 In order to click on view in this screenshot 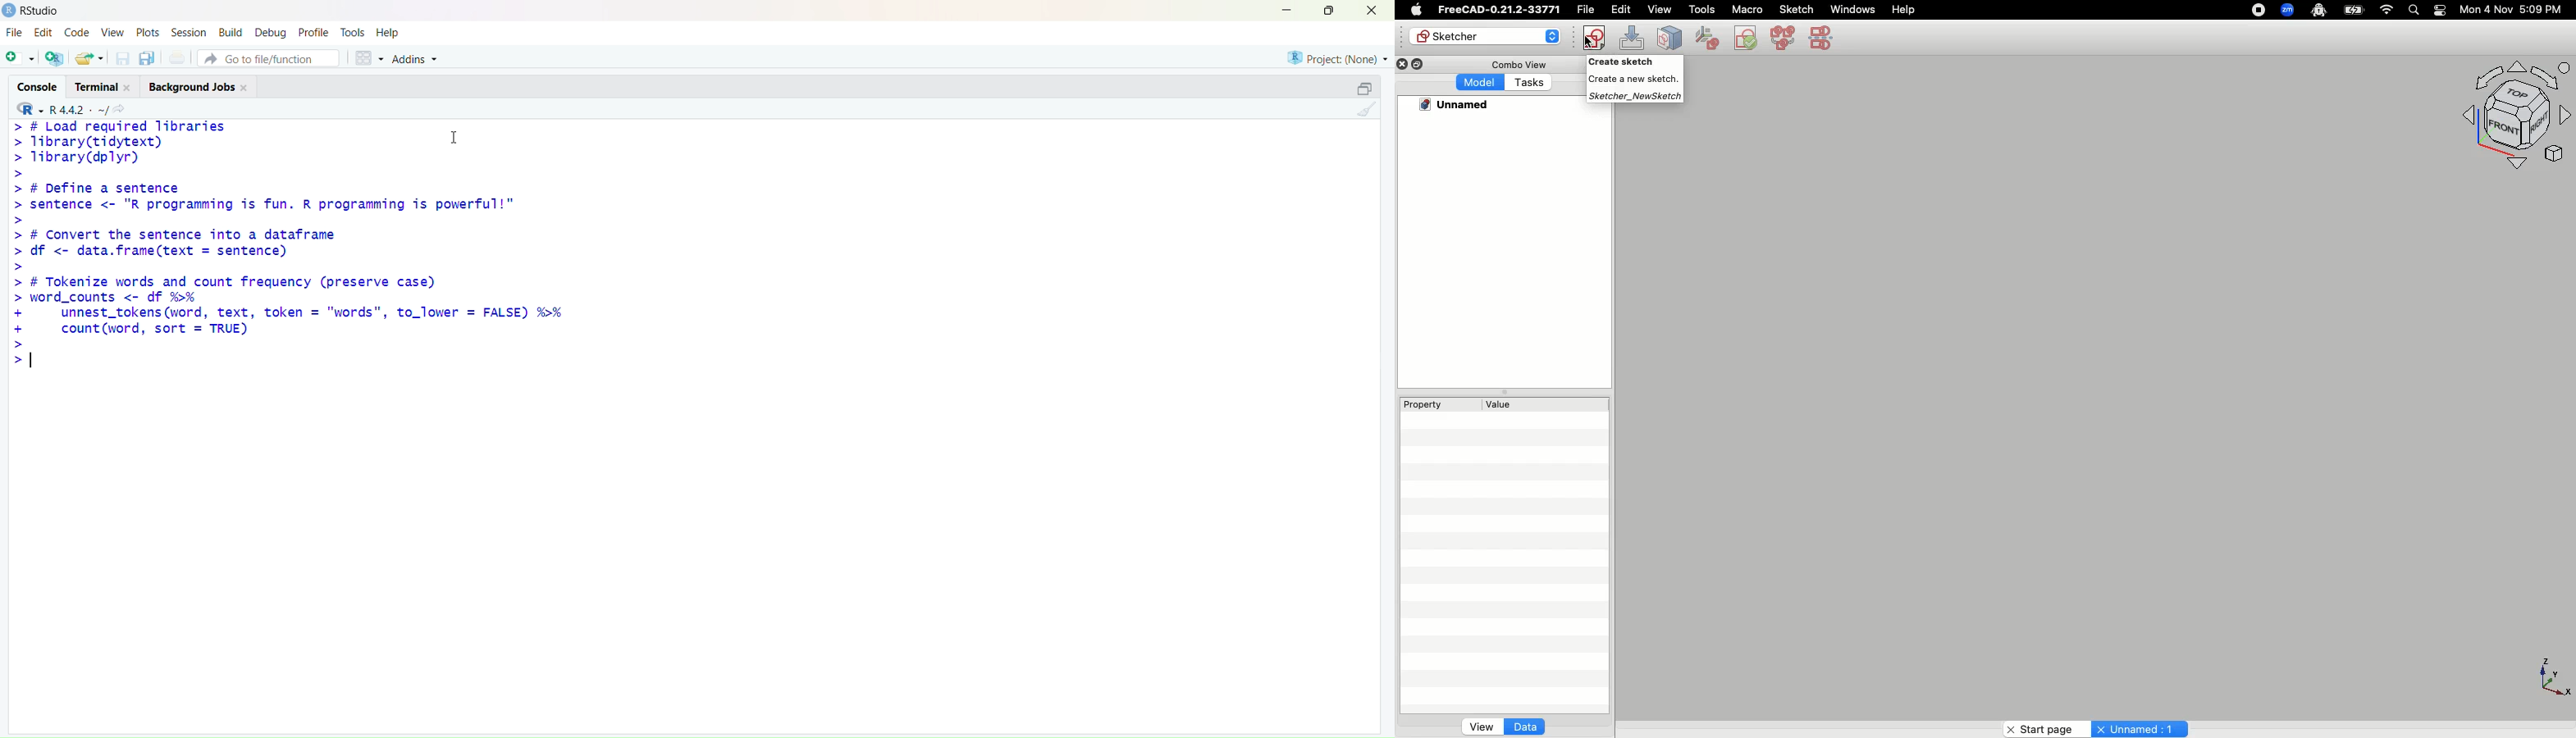, I will do `click(1660, 9)`.